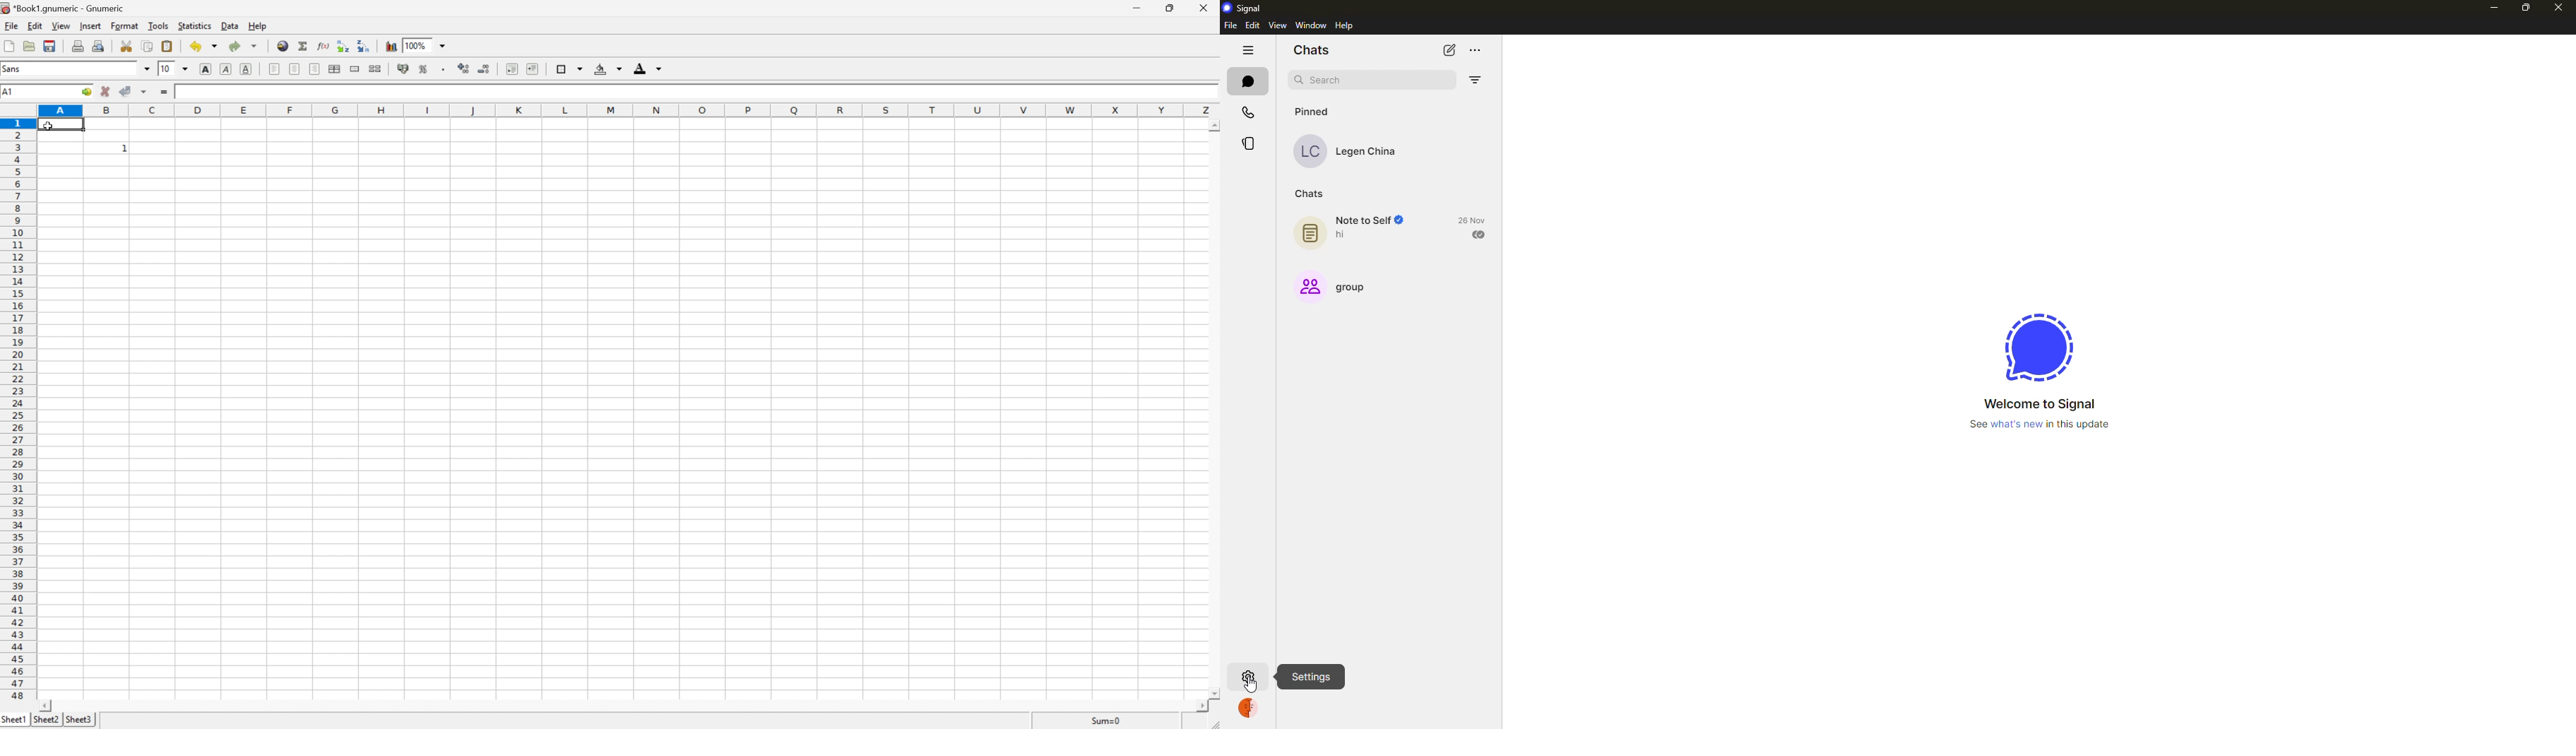 The height and width of the screenshot is (756, 2576). Describe the element at coordinates (106, 90) in the screenshot. I see `cancel changes` at that location.